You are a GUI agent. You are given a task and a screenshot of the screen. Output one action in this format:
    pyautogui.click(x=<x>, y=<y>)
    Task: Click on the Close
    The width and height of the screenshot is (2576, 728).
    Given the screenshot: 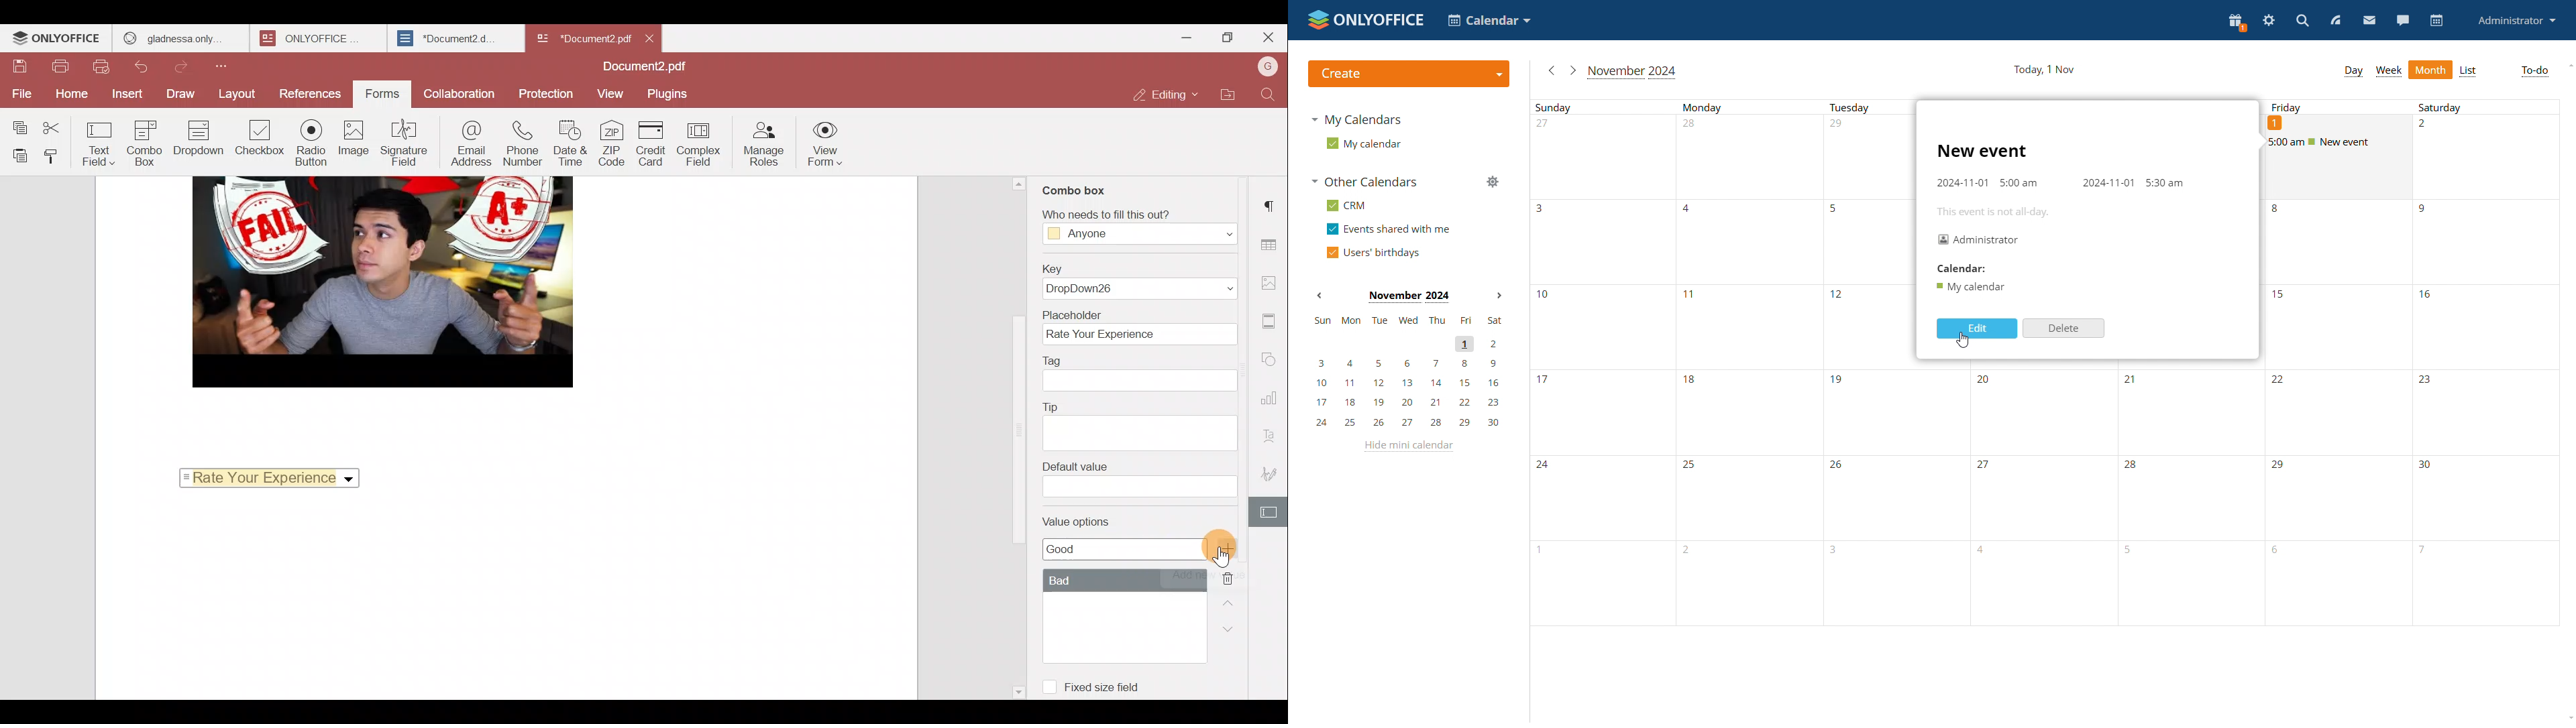 What is the action you would take?
    pyautogui.click(x=1268, y=38)
    